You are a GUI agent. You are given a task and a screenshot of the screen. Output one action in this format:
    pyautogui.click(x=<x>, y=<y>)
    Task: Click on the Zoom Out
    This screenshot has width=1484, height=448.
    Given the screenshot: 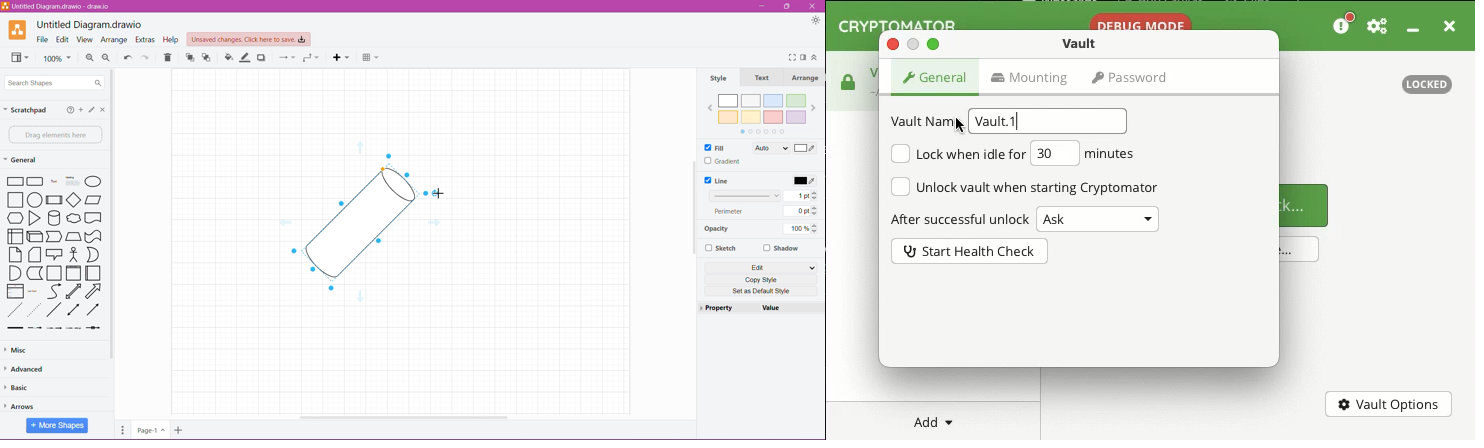 What is the action you would take?
    pyautogui.click(x=106, y=58)
    